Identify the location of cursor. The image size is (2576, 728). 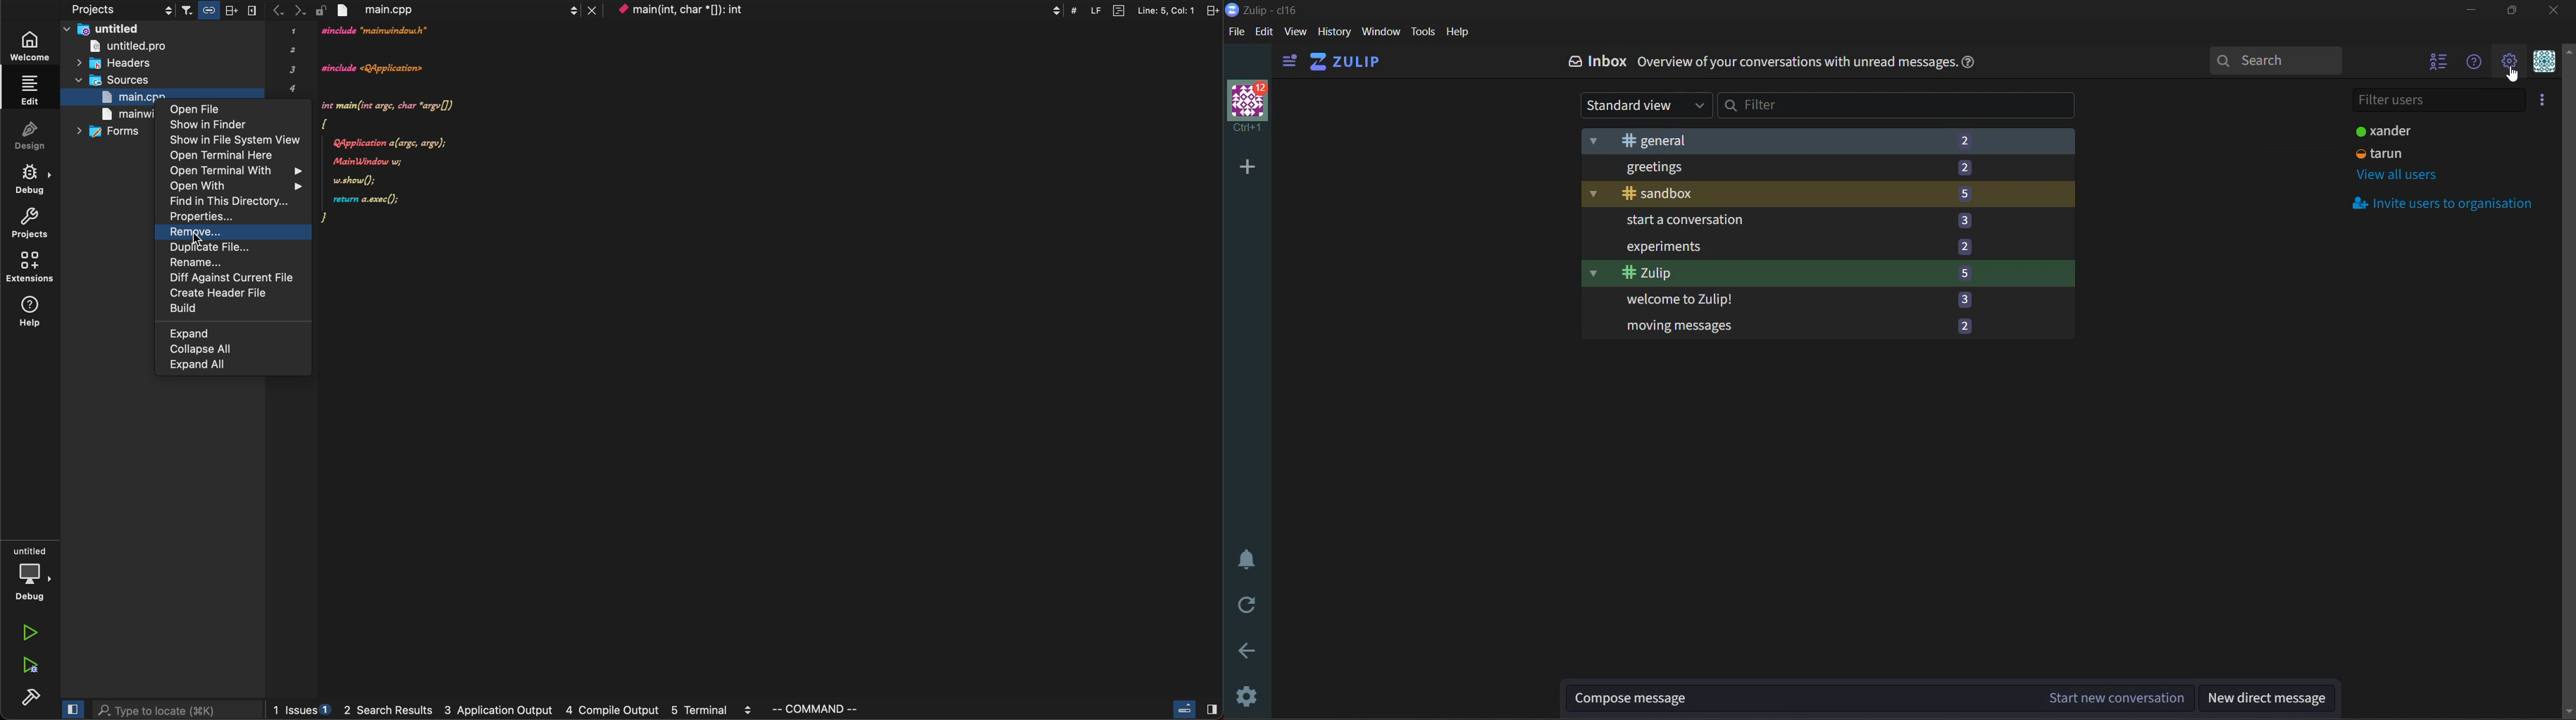
(2515, 78).